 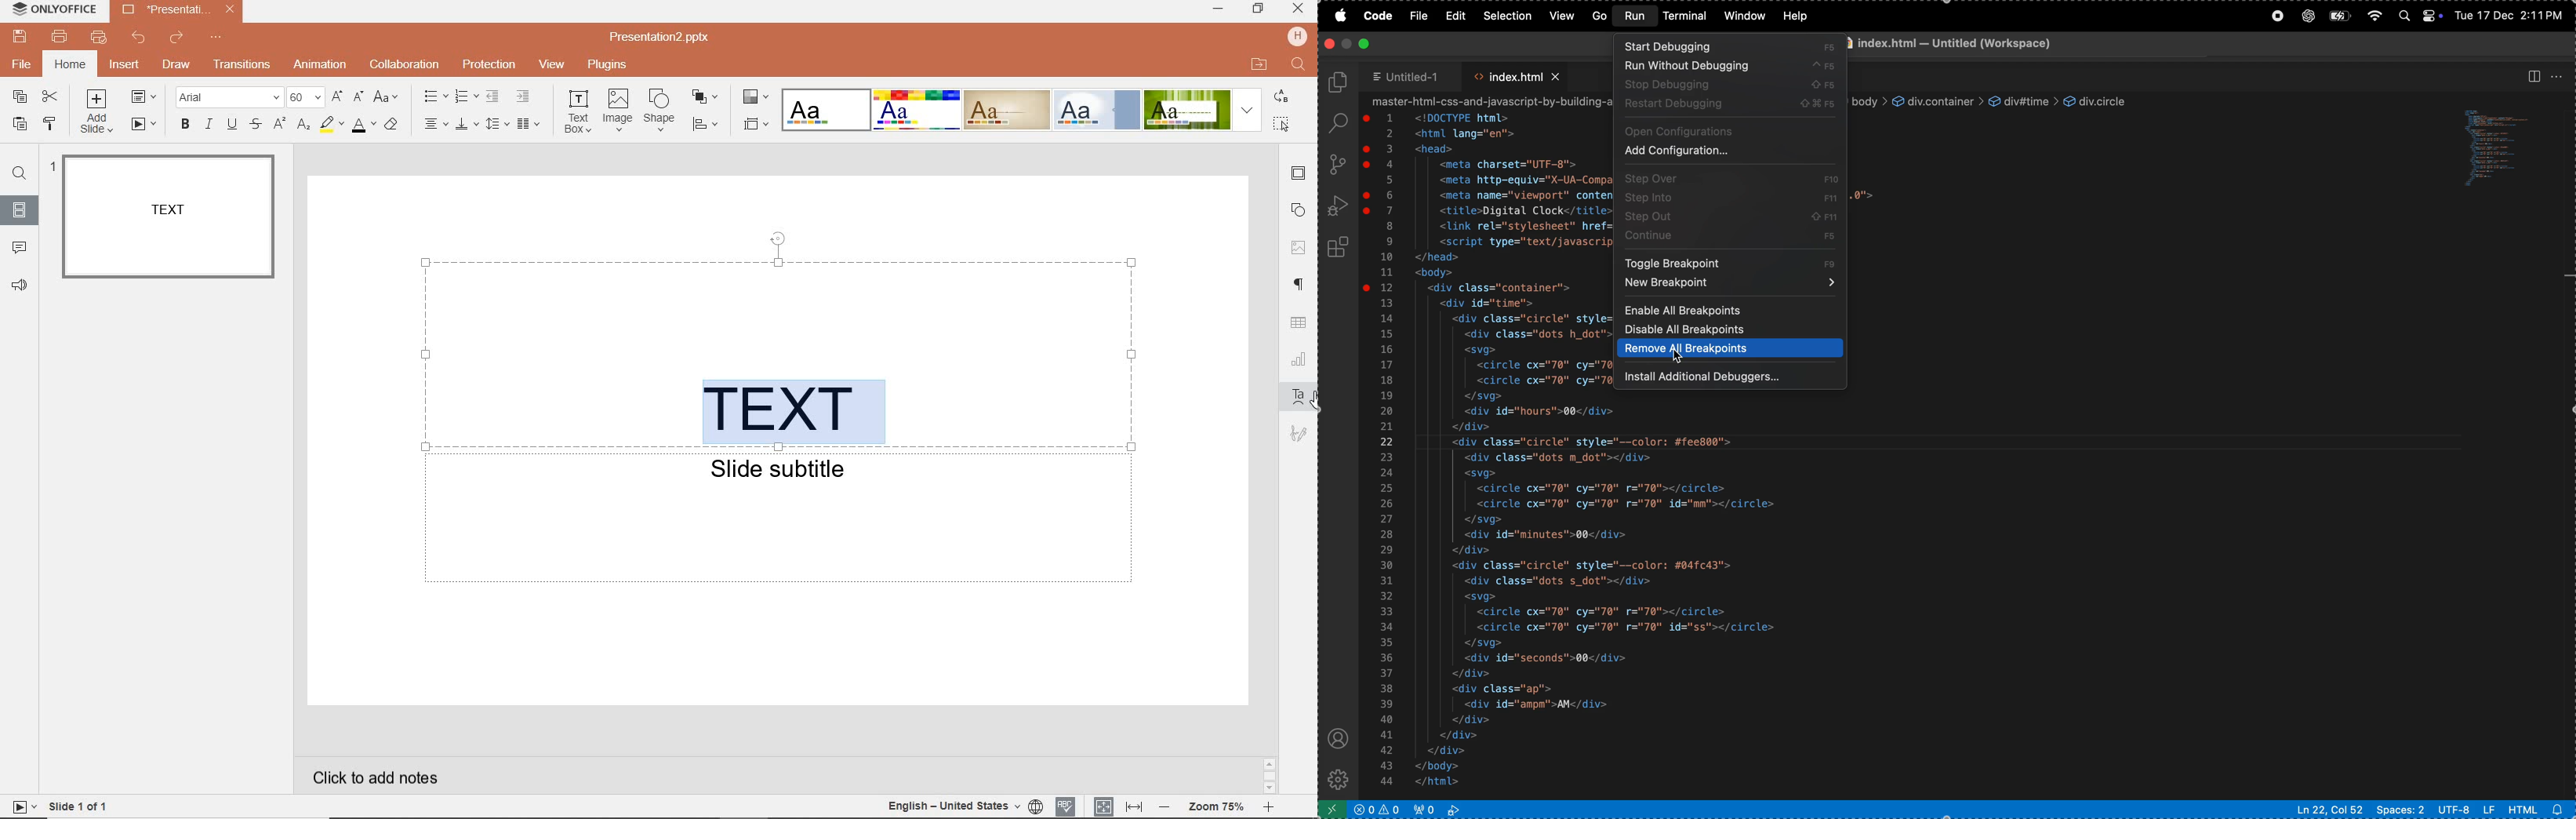 What do you see at coordinates (21, 806) in the screenshot?
I see `star slide show` at bounding box center [21, 806].